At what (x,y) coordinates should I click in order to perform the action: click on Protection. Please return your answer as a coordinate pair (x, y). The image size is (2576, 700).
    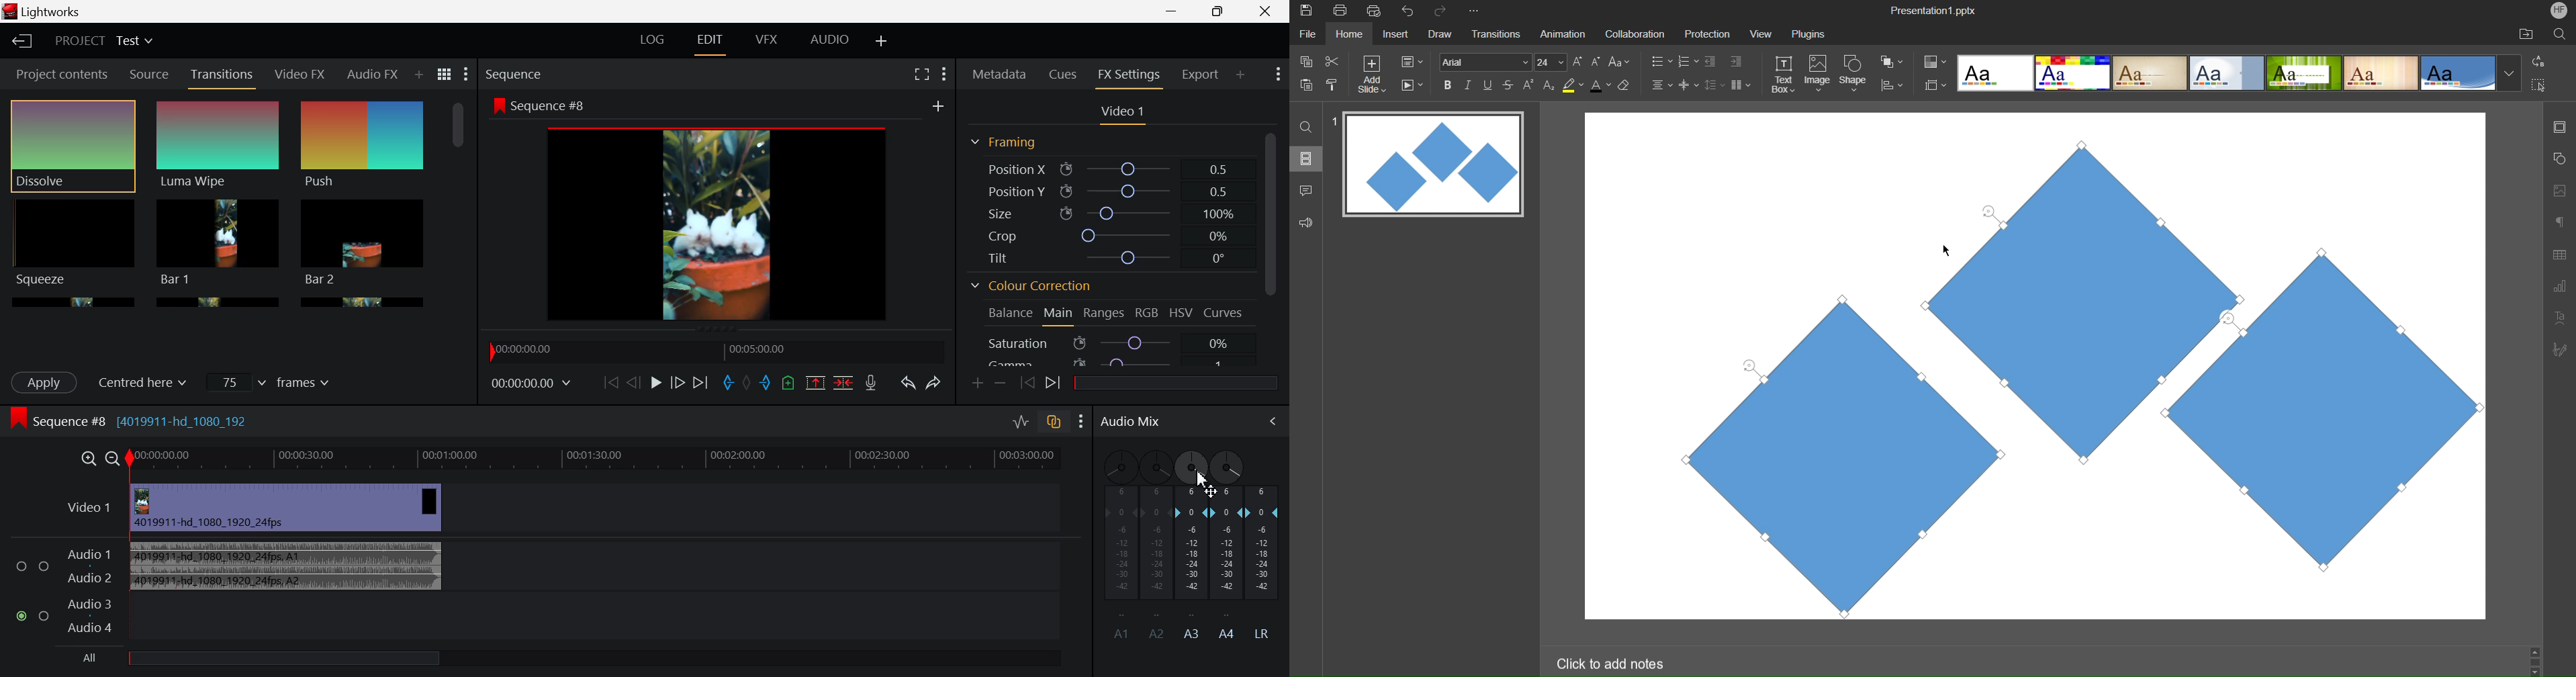
    Looking at the image, I should click on (1702, 34).